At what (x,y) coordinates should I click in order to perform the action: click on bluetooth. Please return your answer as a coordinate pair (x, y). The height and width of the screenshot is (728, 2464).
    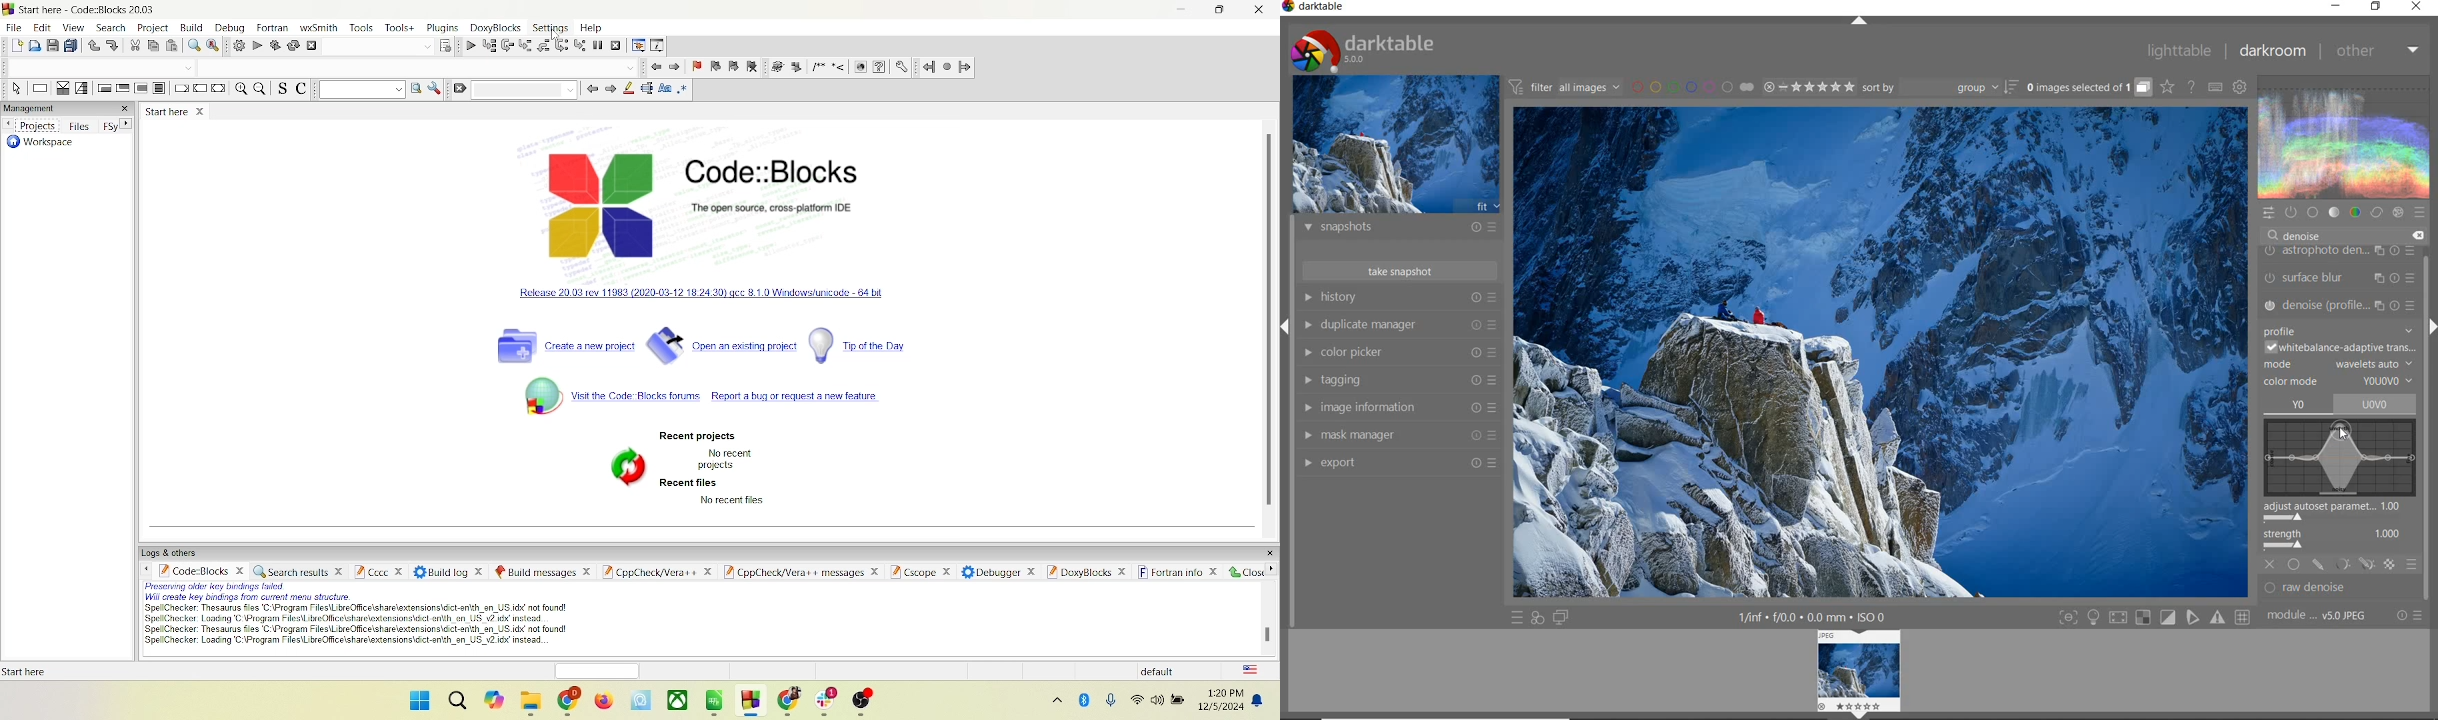
    Looking at the image, I should click on (1086, 703).